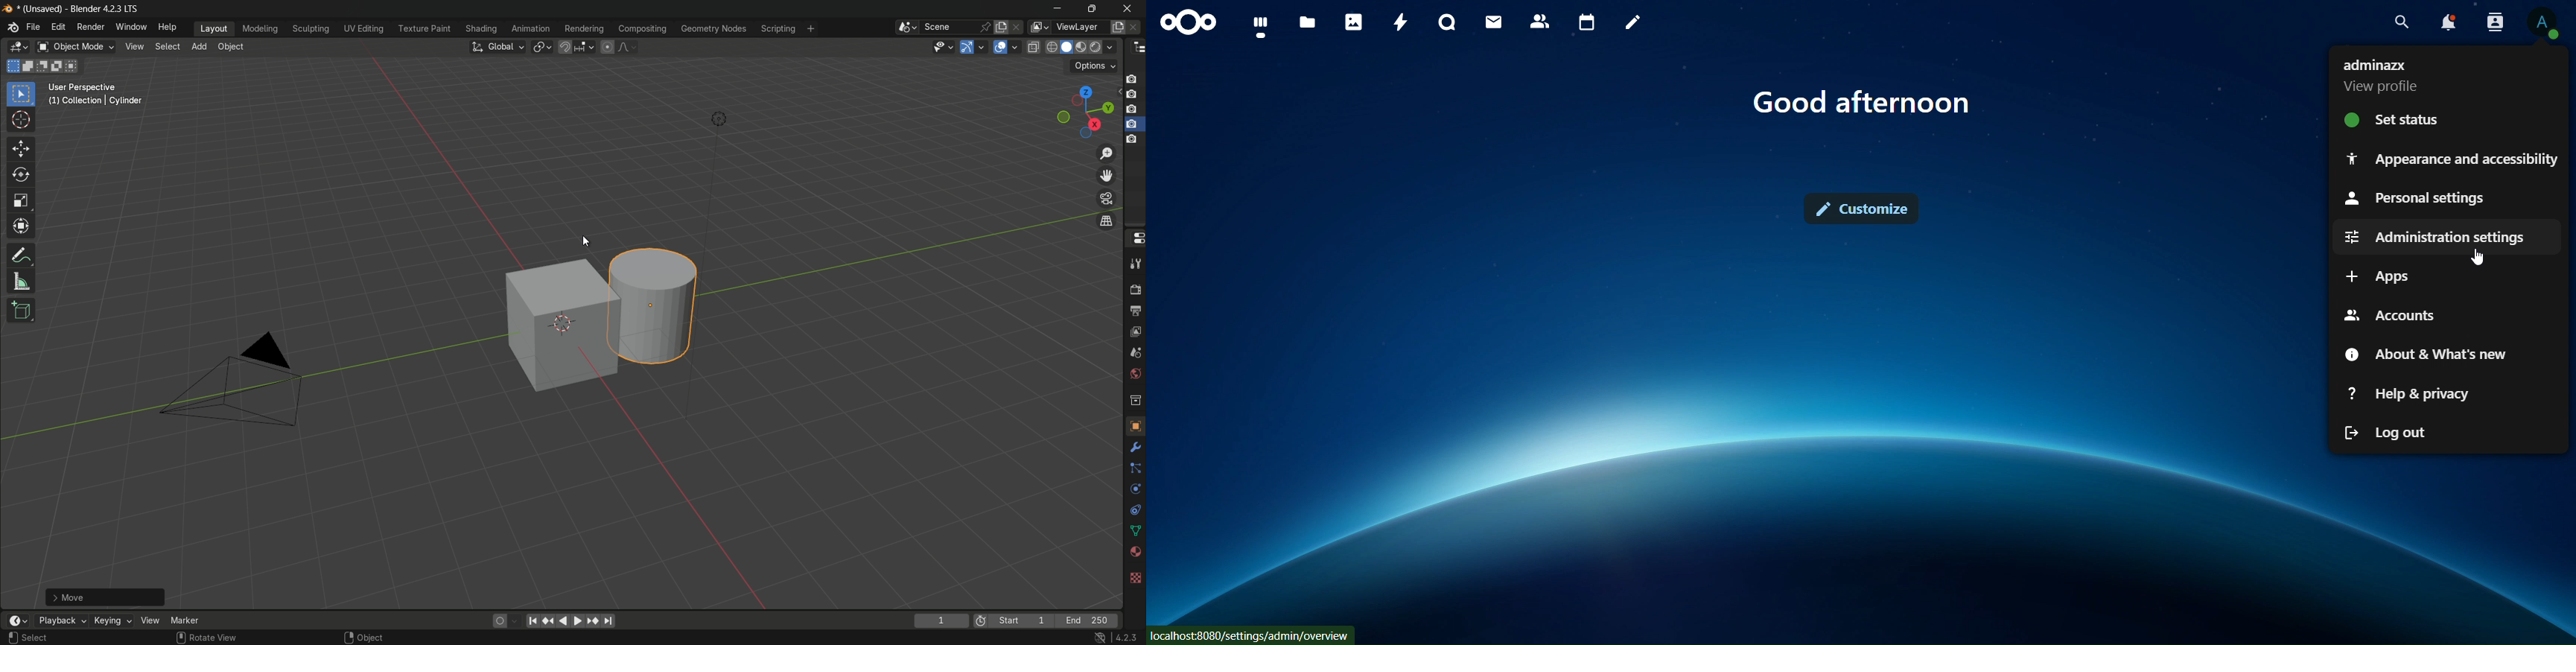 The height and width of the screenshot is (672, 2576). Describe the element at coordinates (1132, 143) in the screenshot. I see `capture` at that location.